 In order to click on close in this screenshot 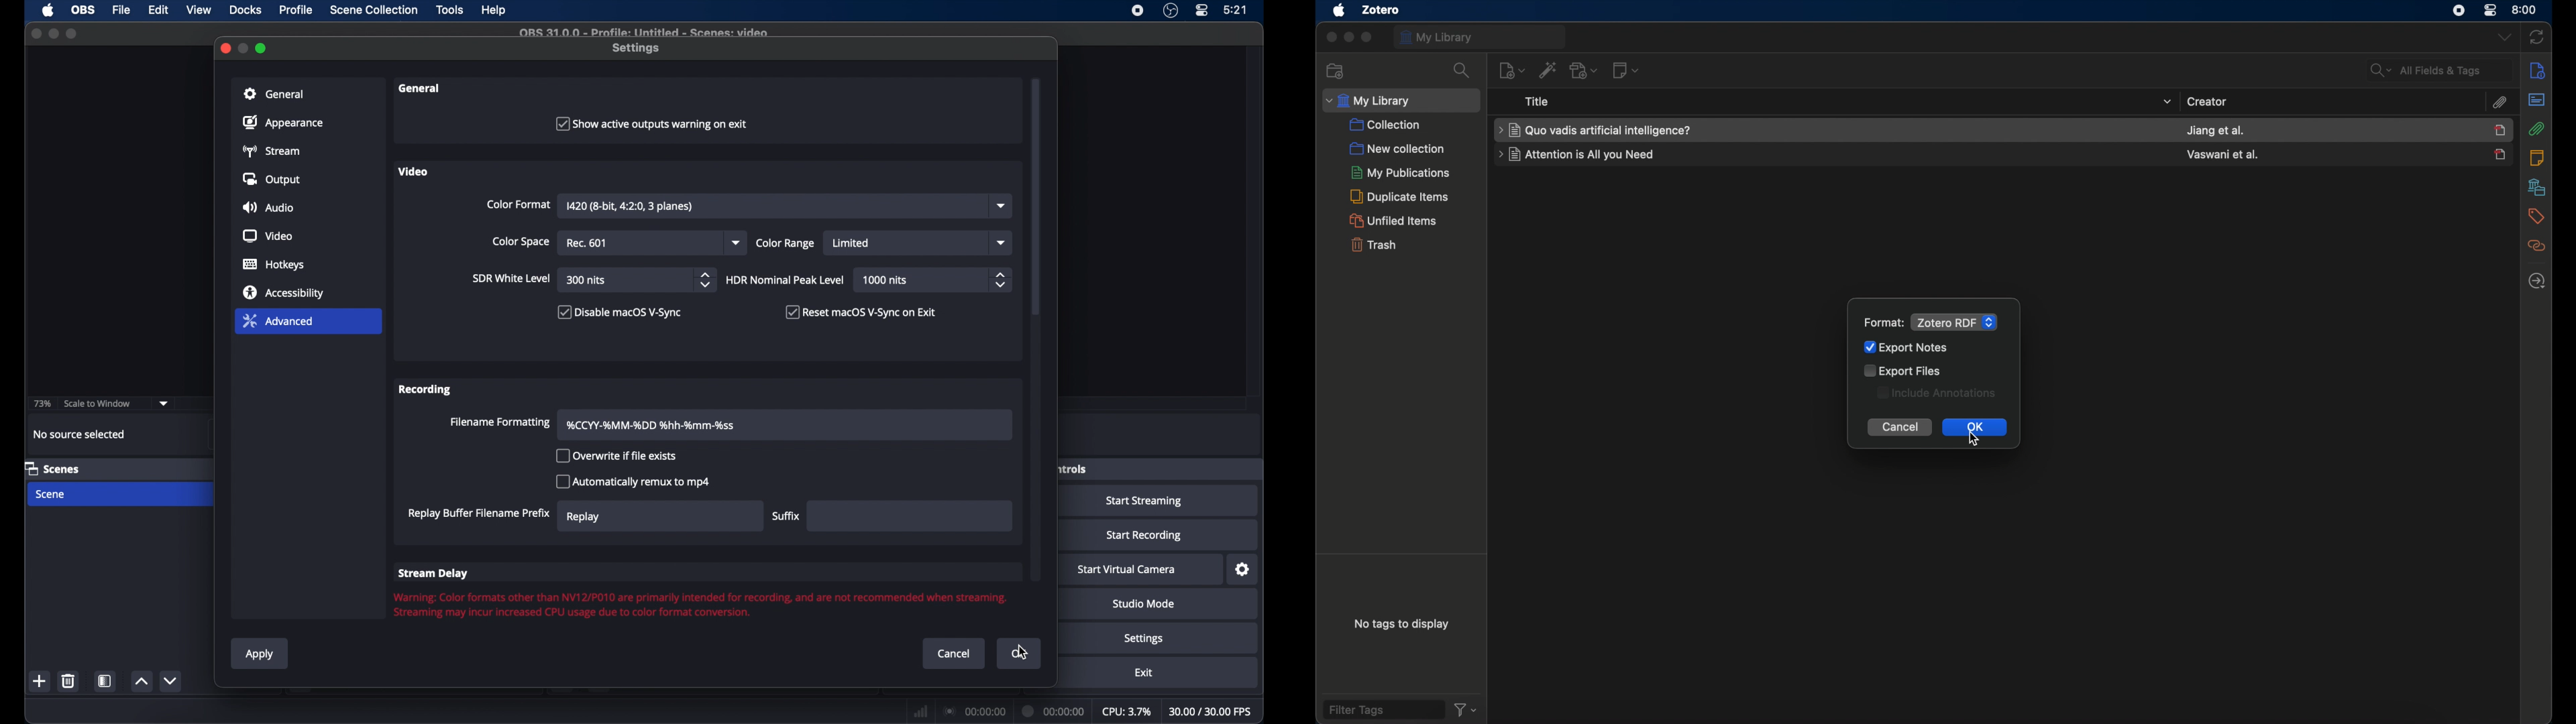, I will do `click(36, 32)`.